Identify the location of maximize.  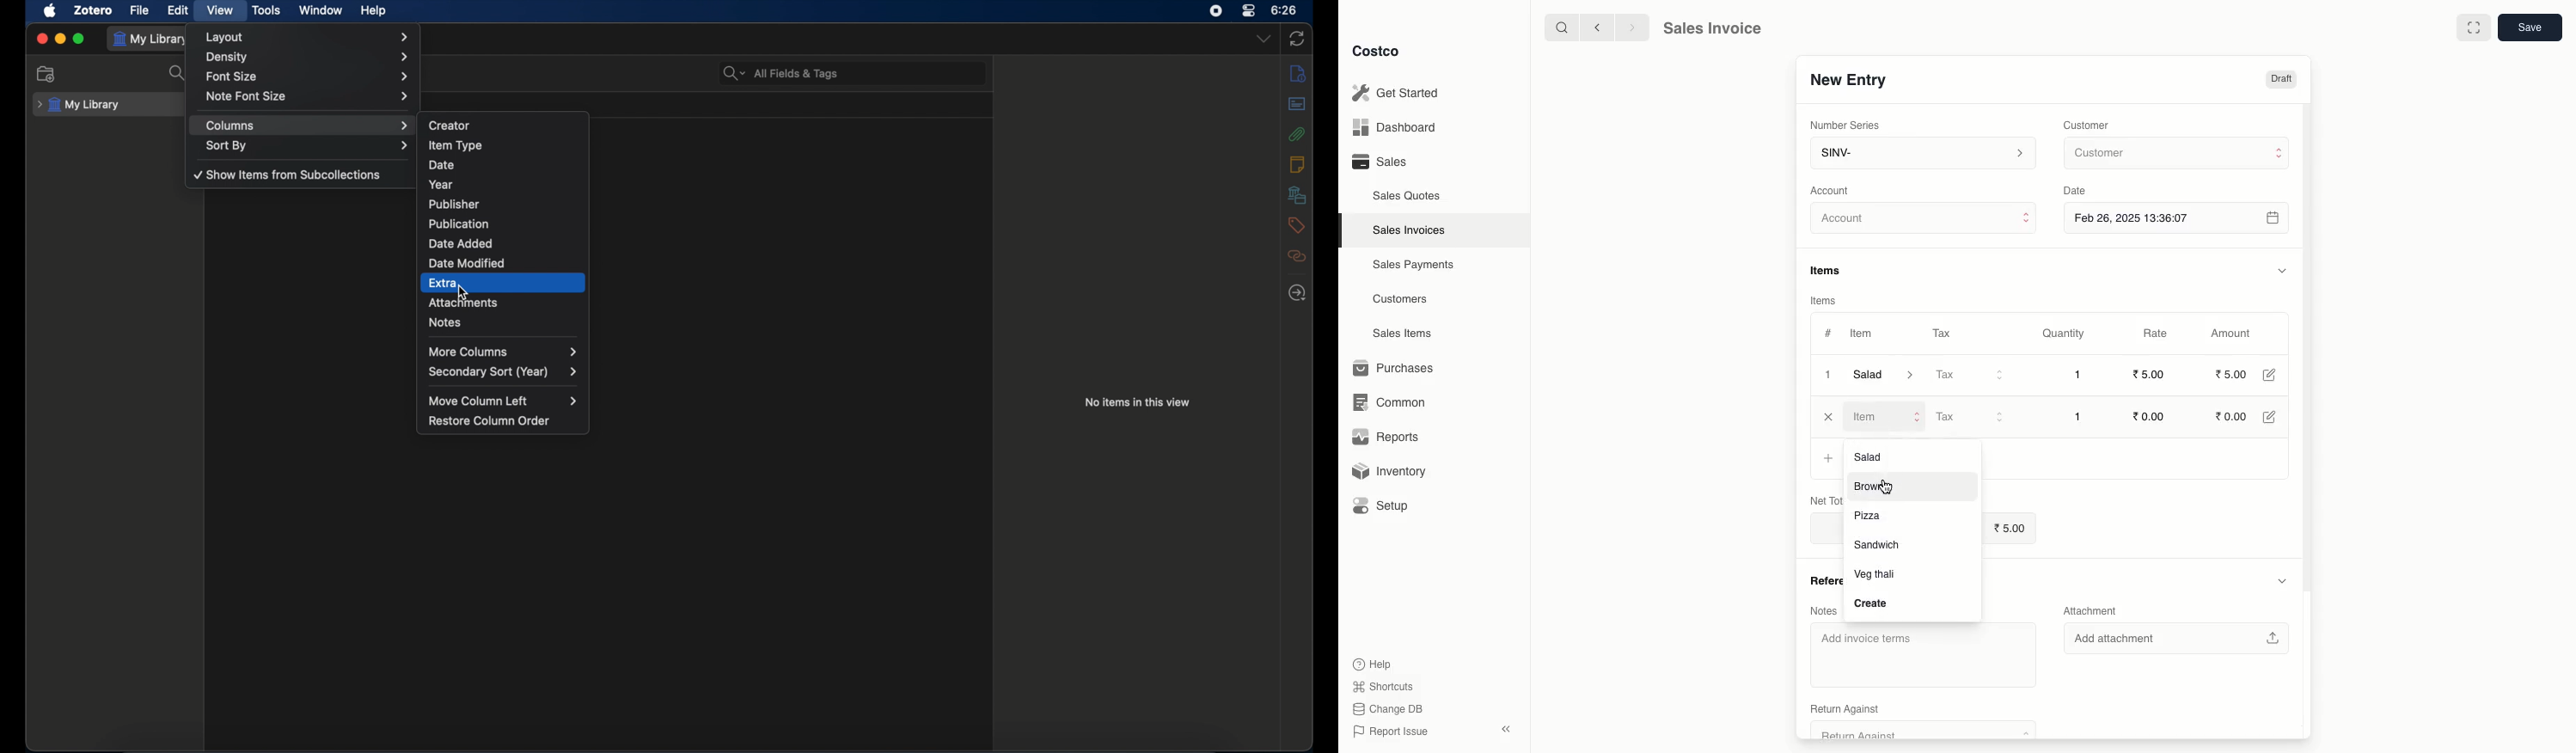
(79, 38).